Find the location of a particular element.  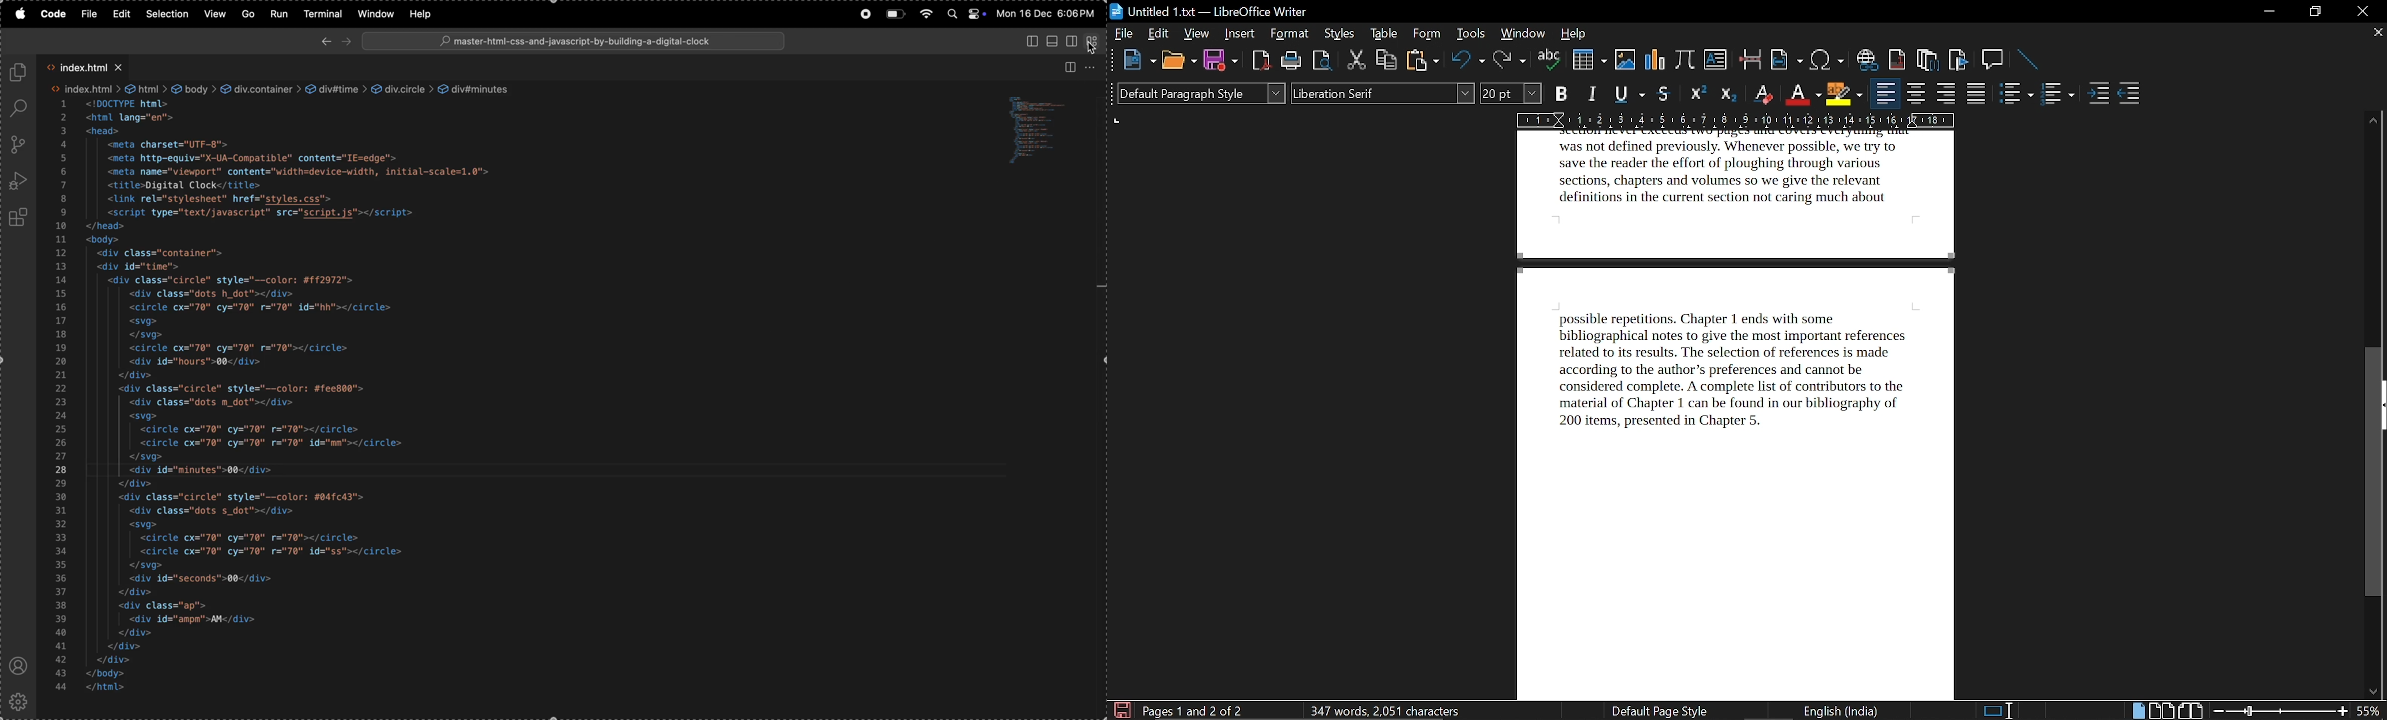

strikethrough is located at coordinates (1663, 94).